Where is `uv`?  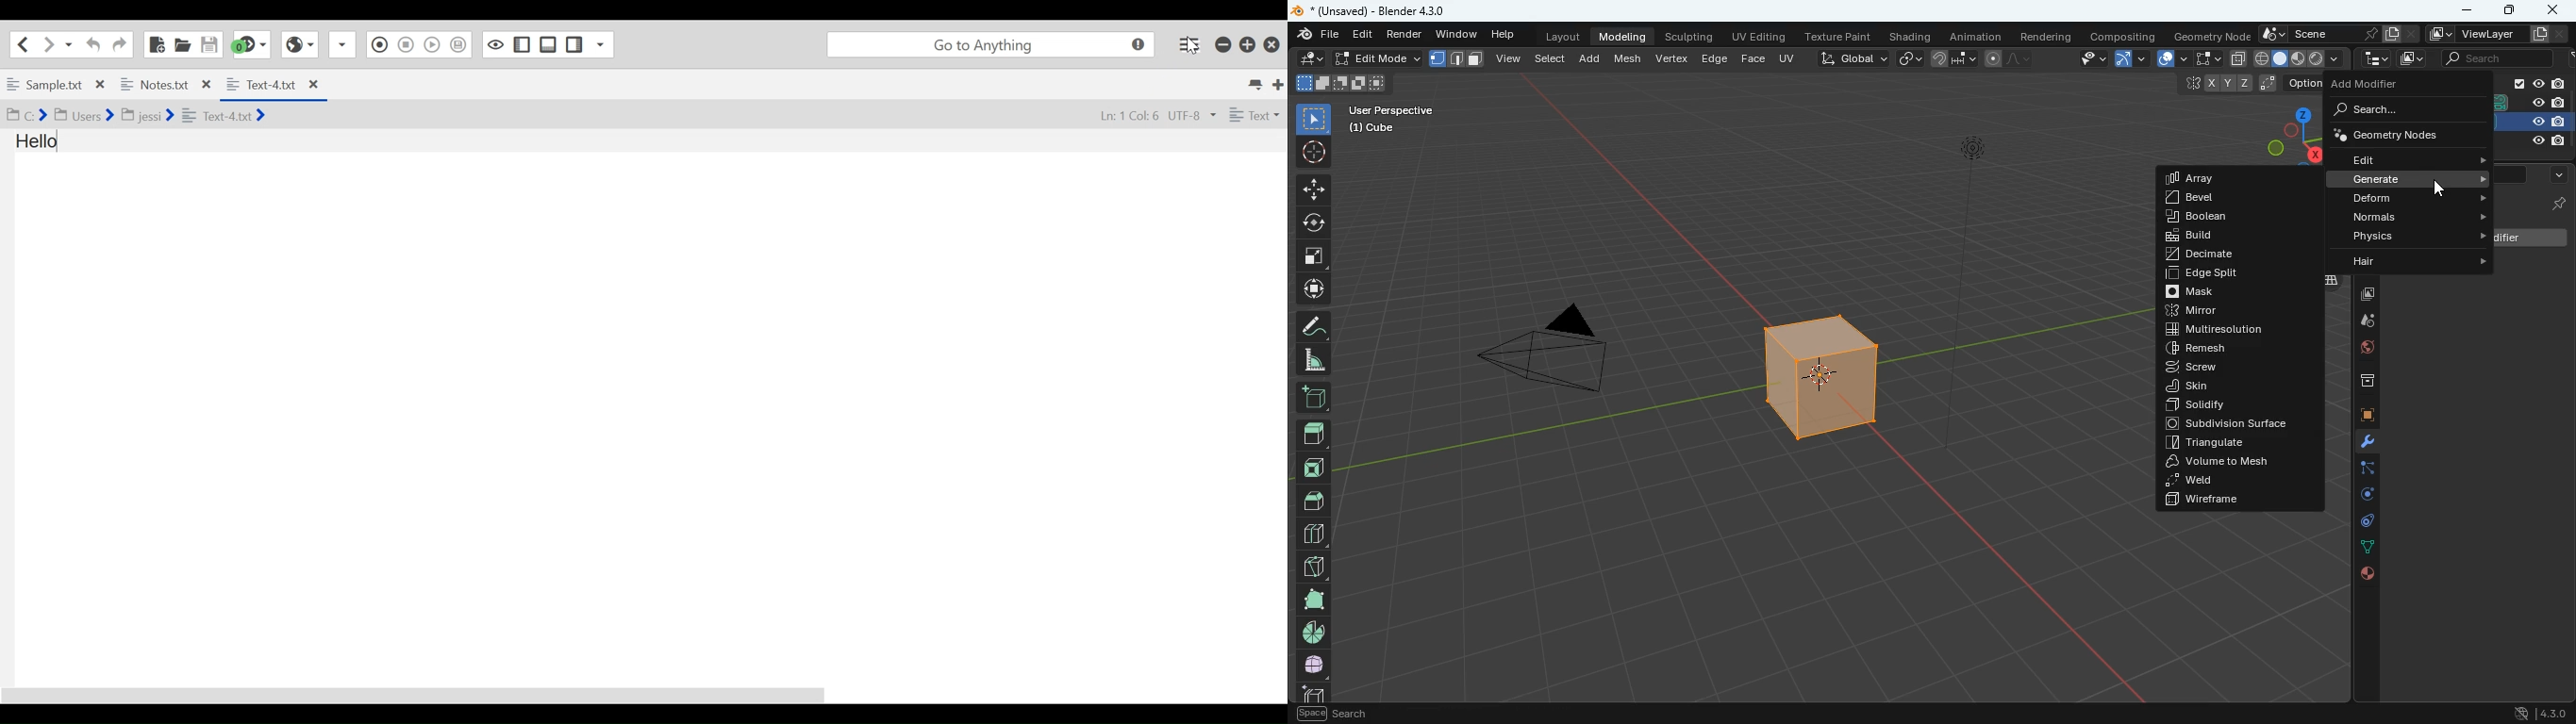 uv is located at coordinates (1785, 58).